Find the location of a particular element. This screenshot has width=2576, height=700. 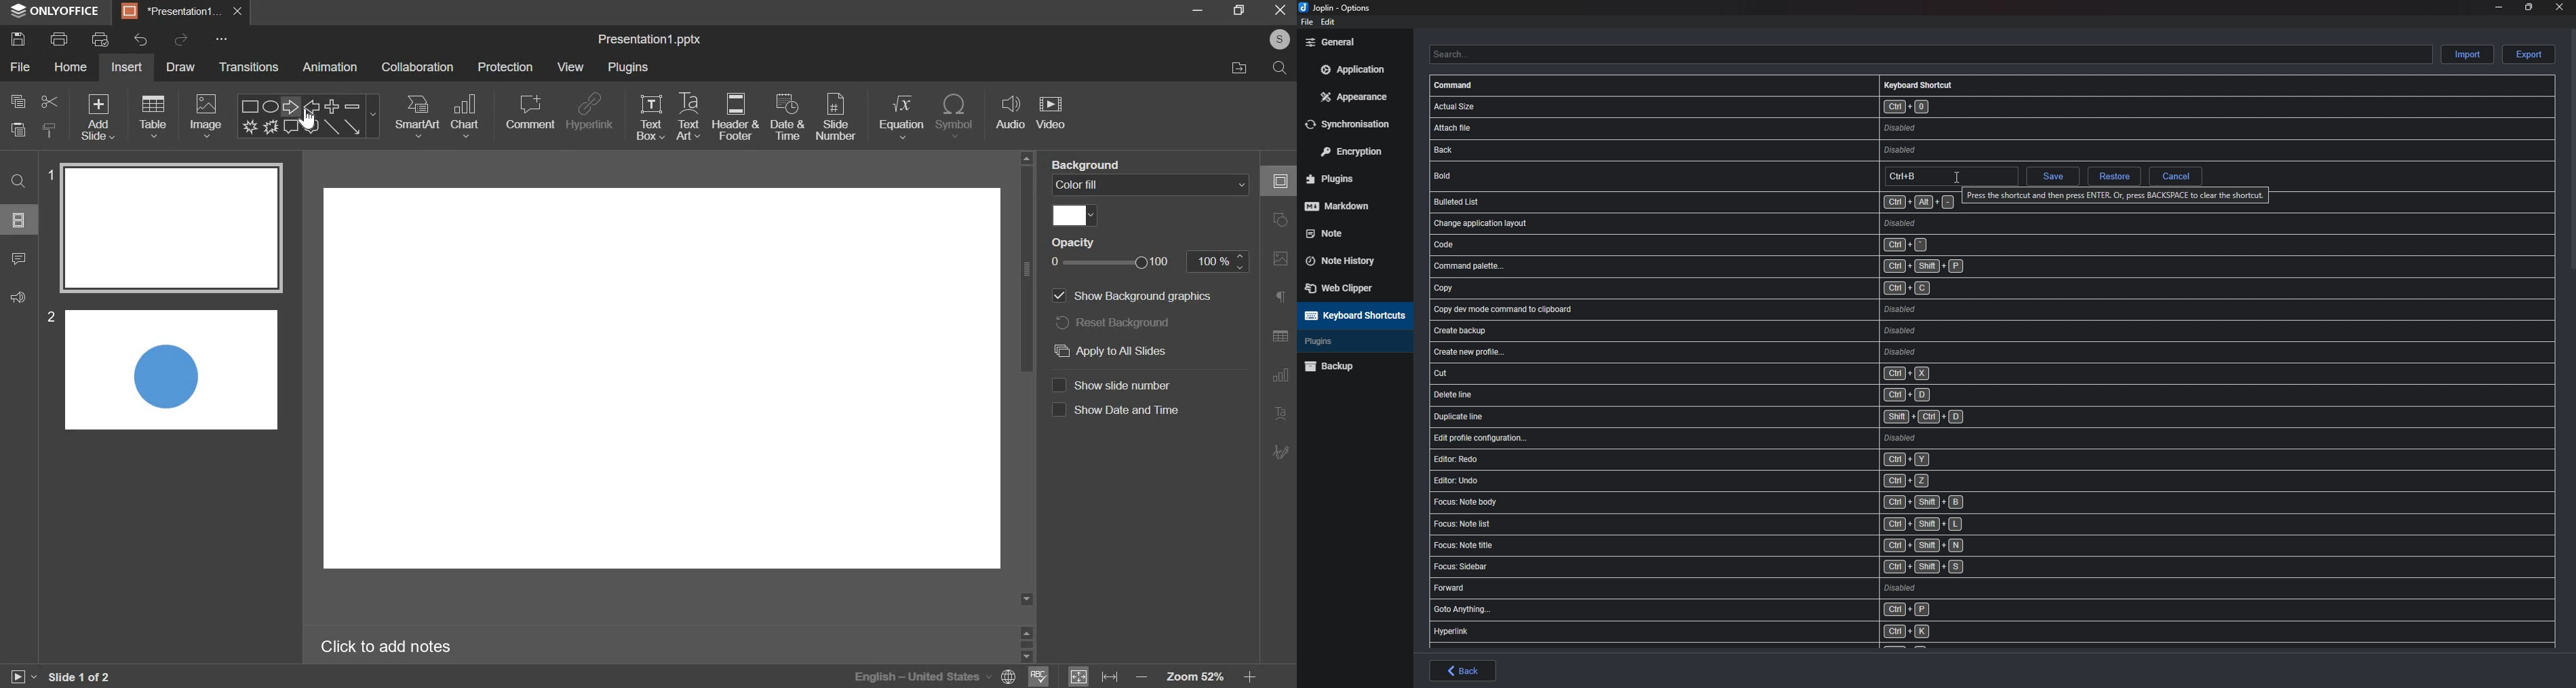

print preview is located at coordinates (100, 38).